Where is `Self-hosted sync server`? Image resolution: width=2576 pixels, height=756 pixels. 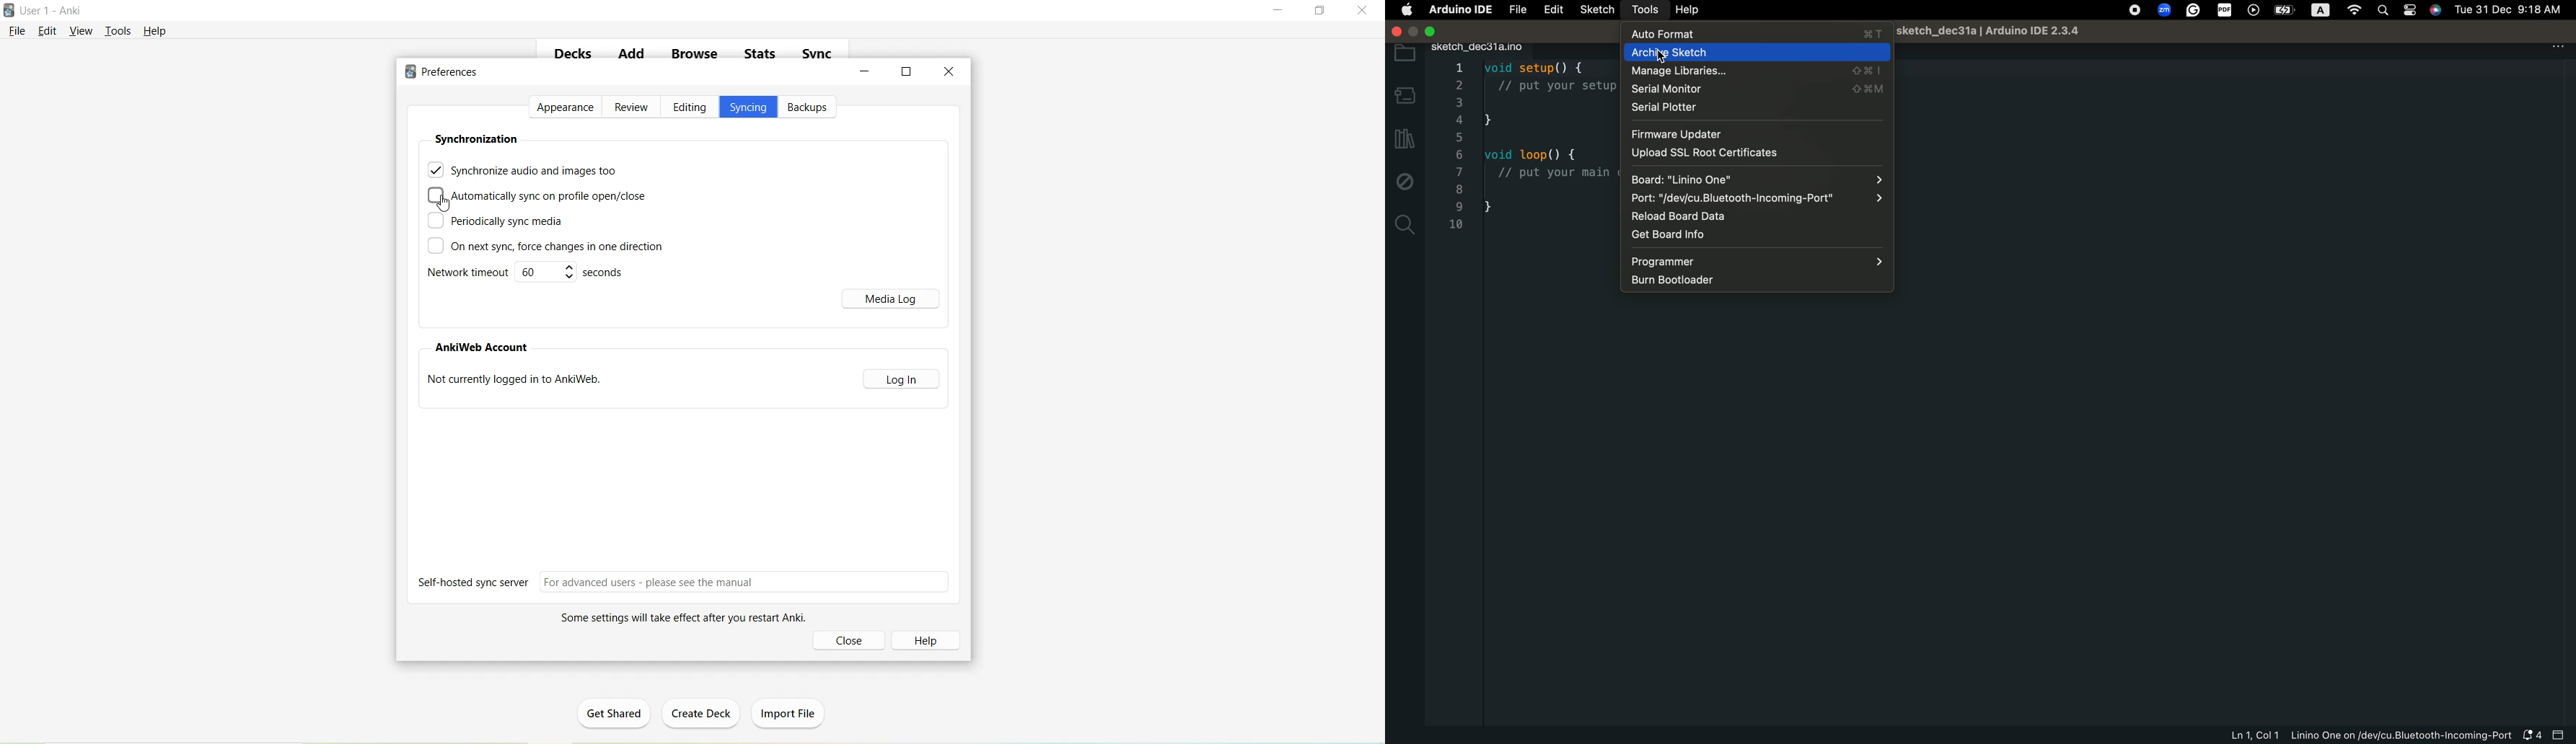 Self-hosted sync server is located at coordinates (685, 582).